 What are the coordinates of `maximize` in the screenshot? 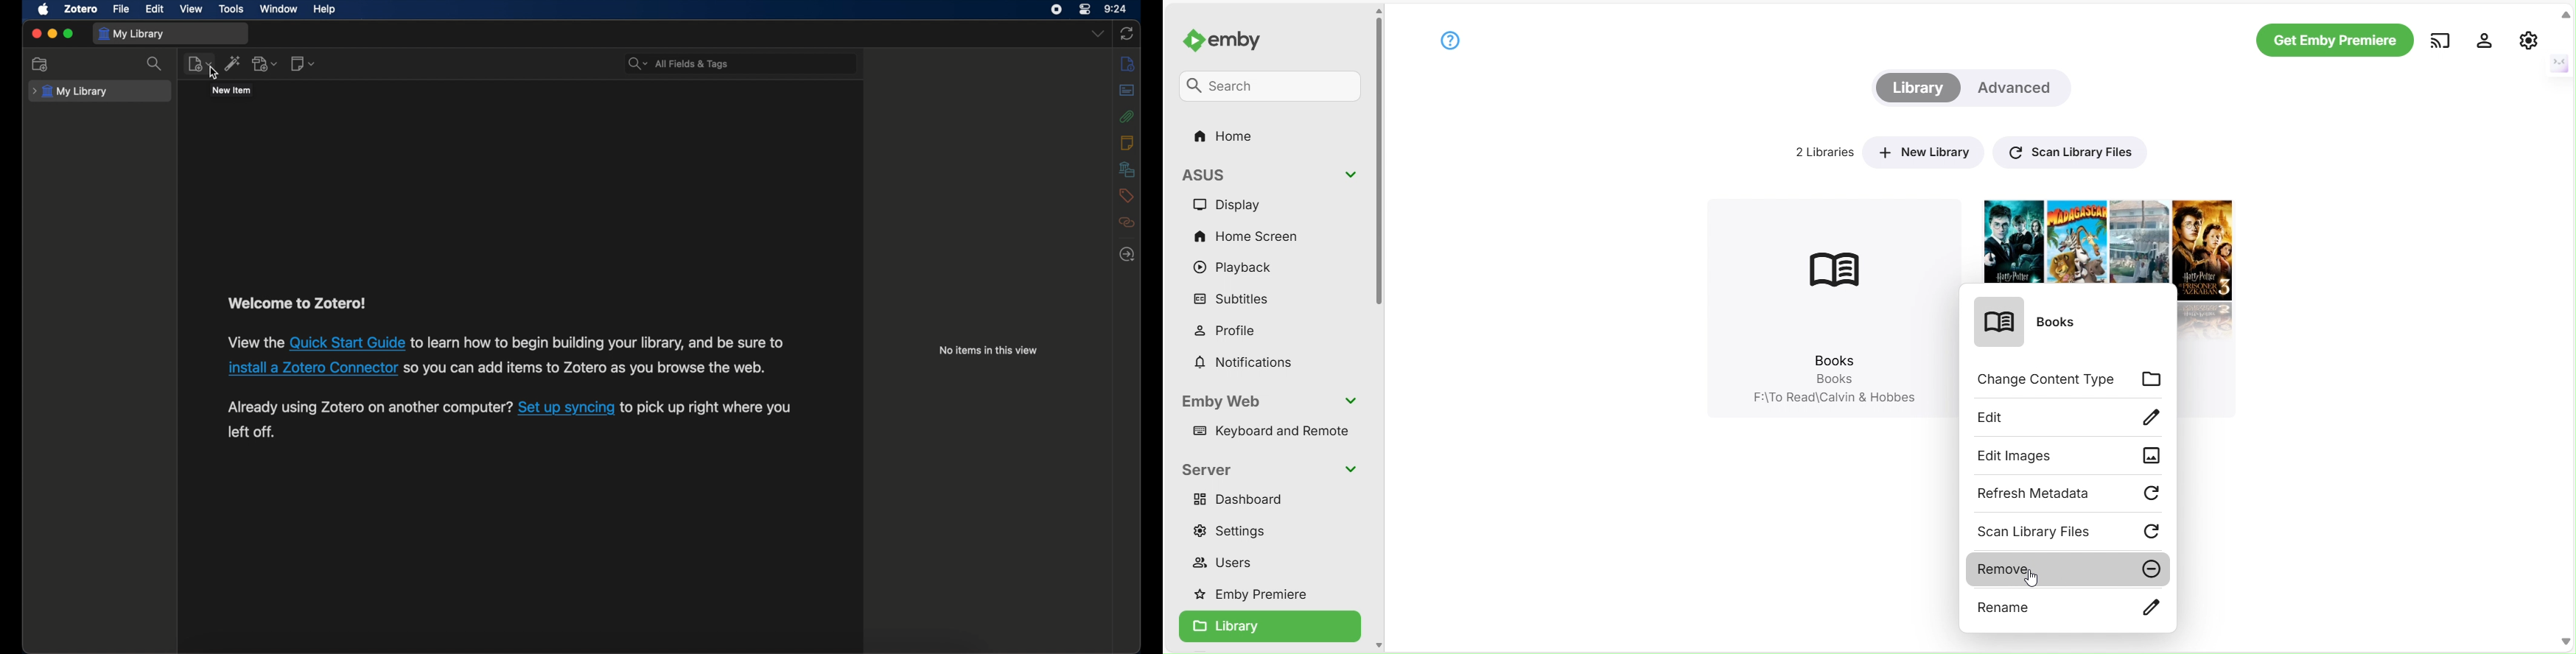 It's located at (68, 33).